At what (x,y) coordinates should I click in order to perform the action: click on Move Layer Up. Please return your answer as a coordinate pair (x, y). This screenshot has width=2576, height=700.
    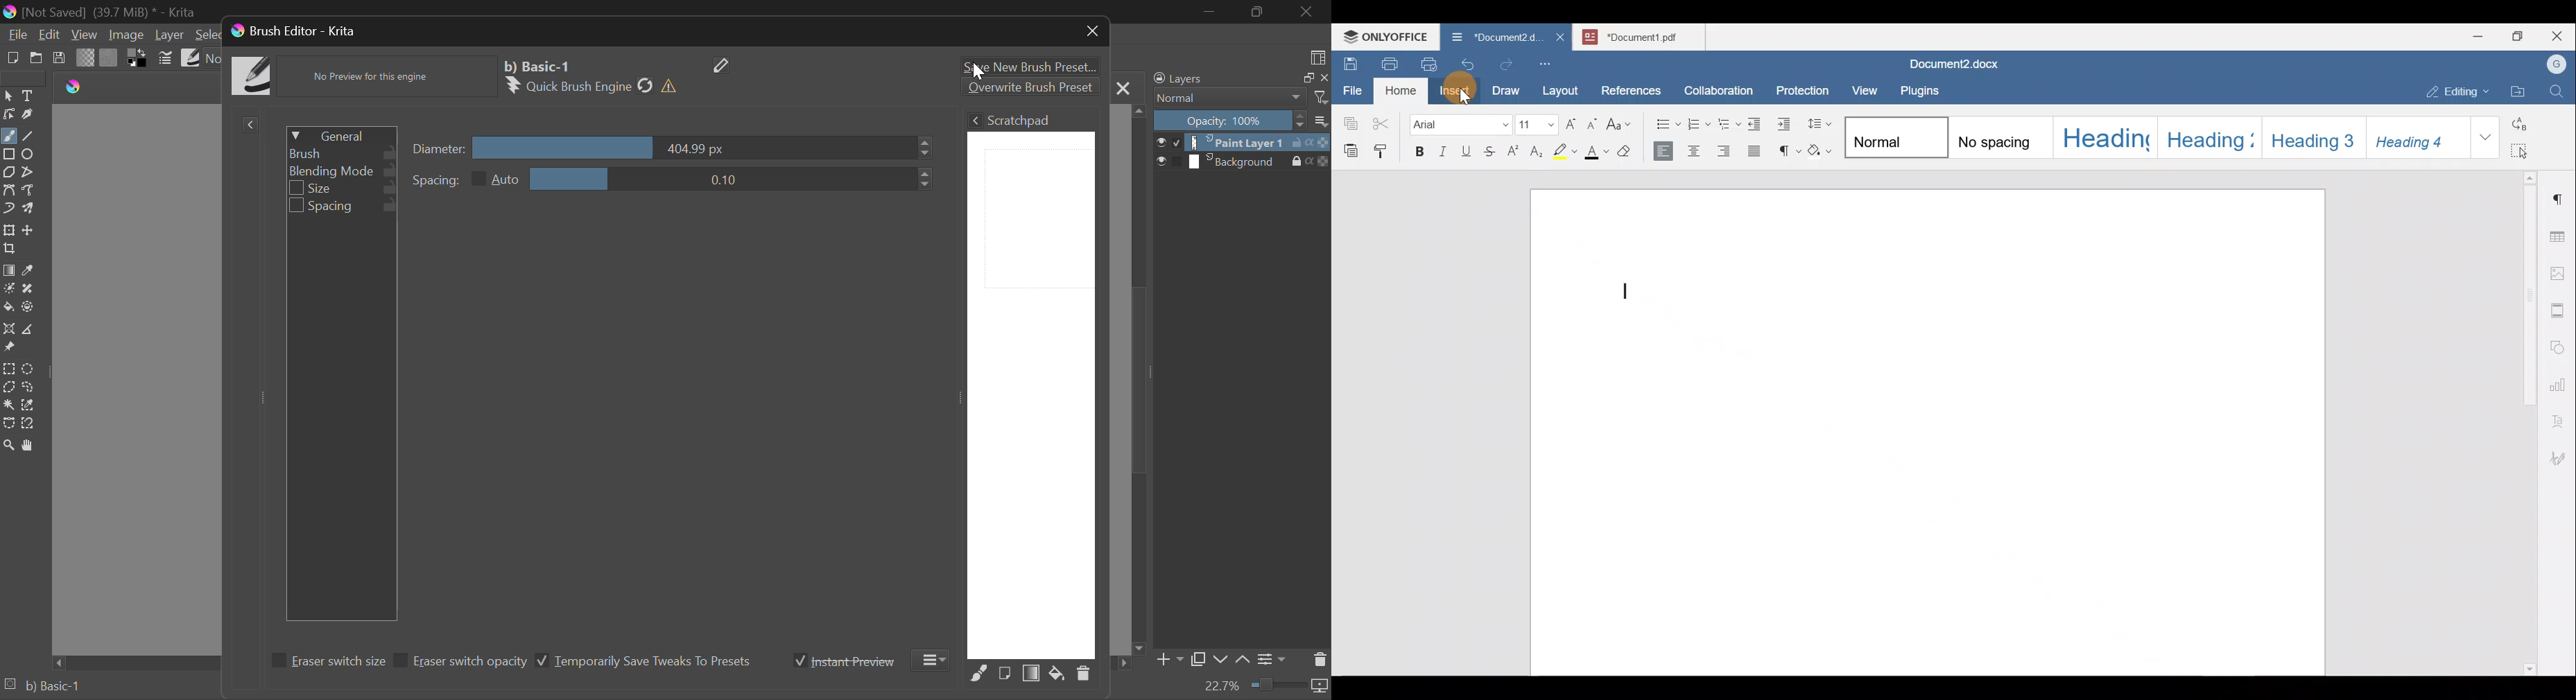
    Looking at the image, I should click on (1243, 661).